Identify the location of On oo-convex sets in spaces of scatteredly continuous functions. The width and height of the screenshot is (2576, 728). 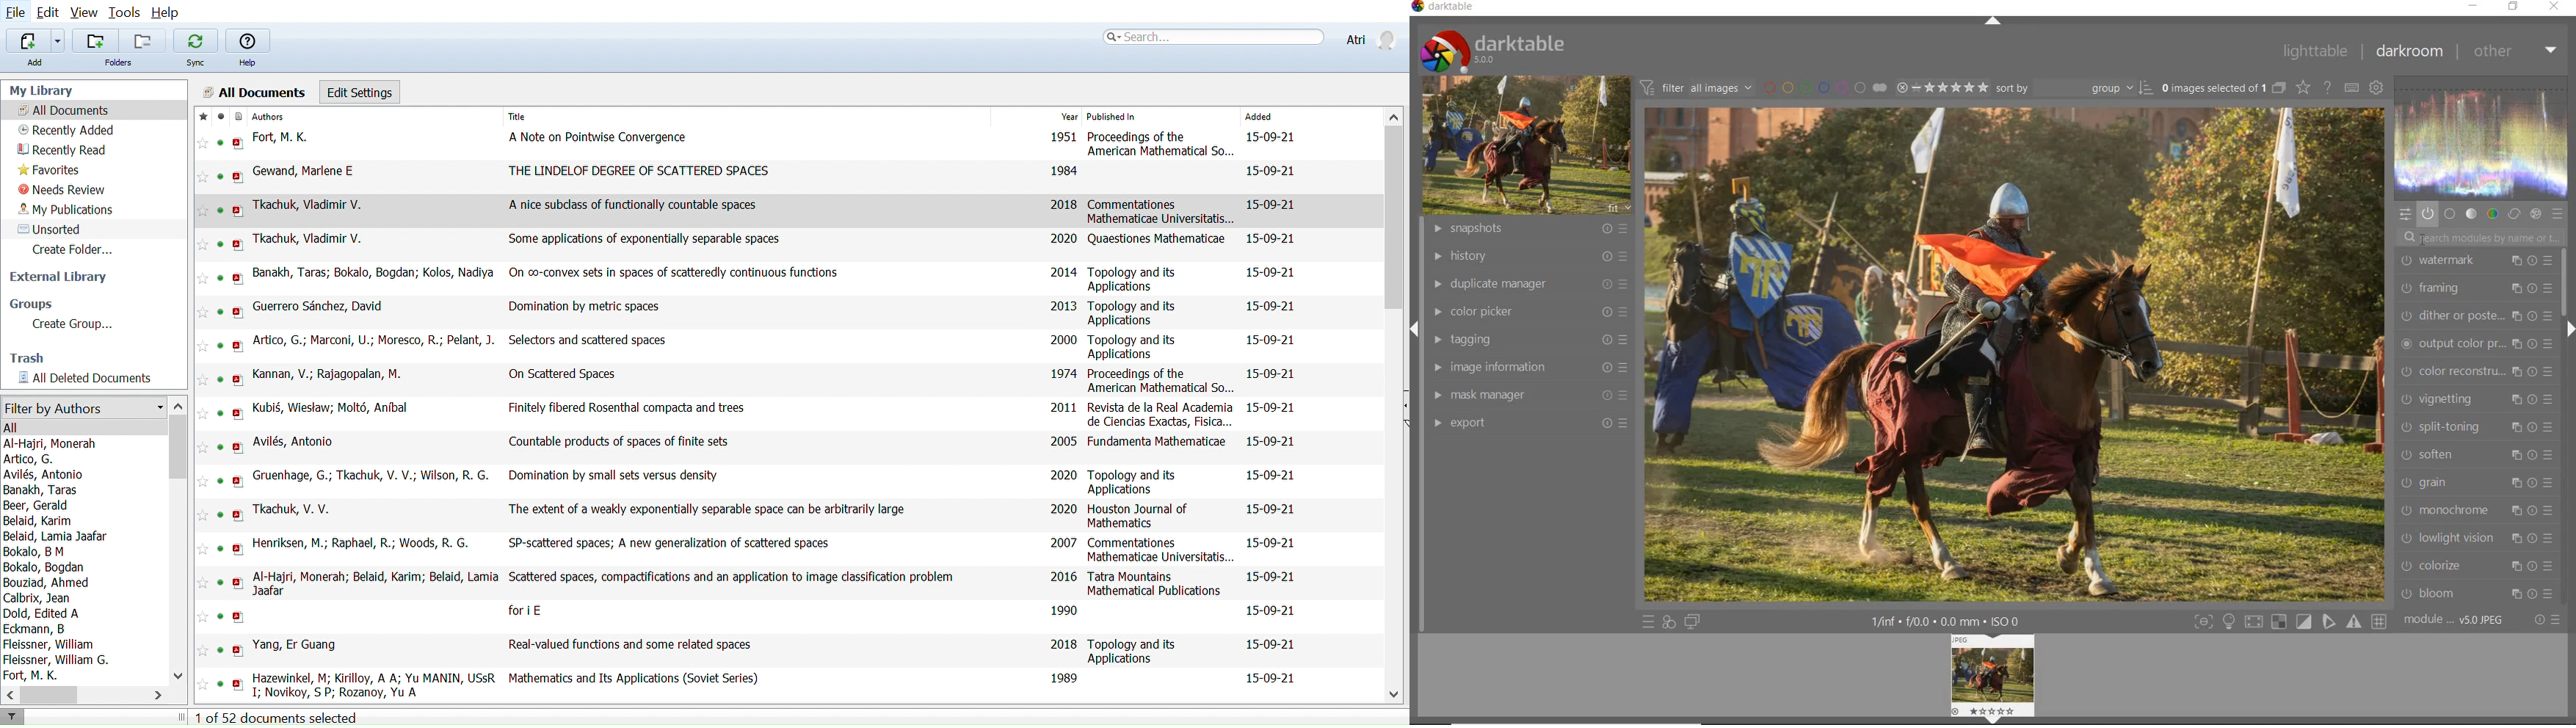
(681, 273).